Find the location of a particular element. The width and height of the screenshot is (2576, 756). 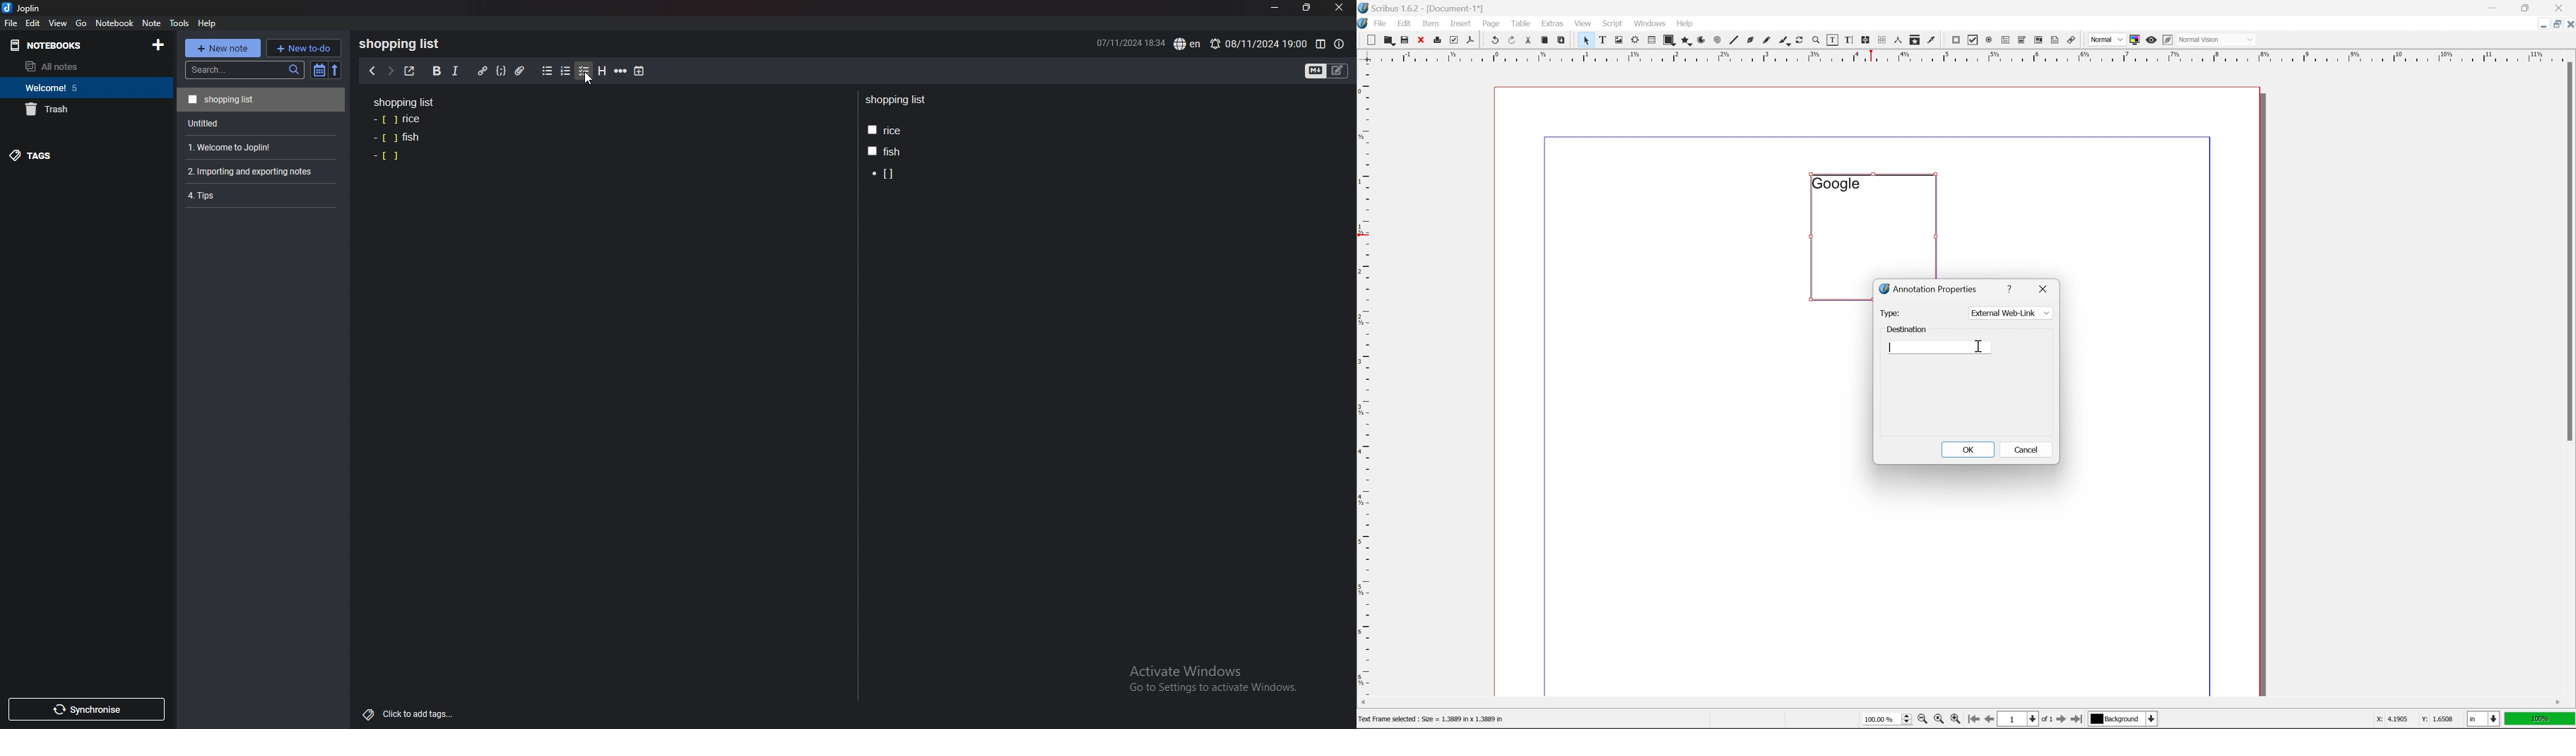

Untitled is located at coordinates (259, 122).